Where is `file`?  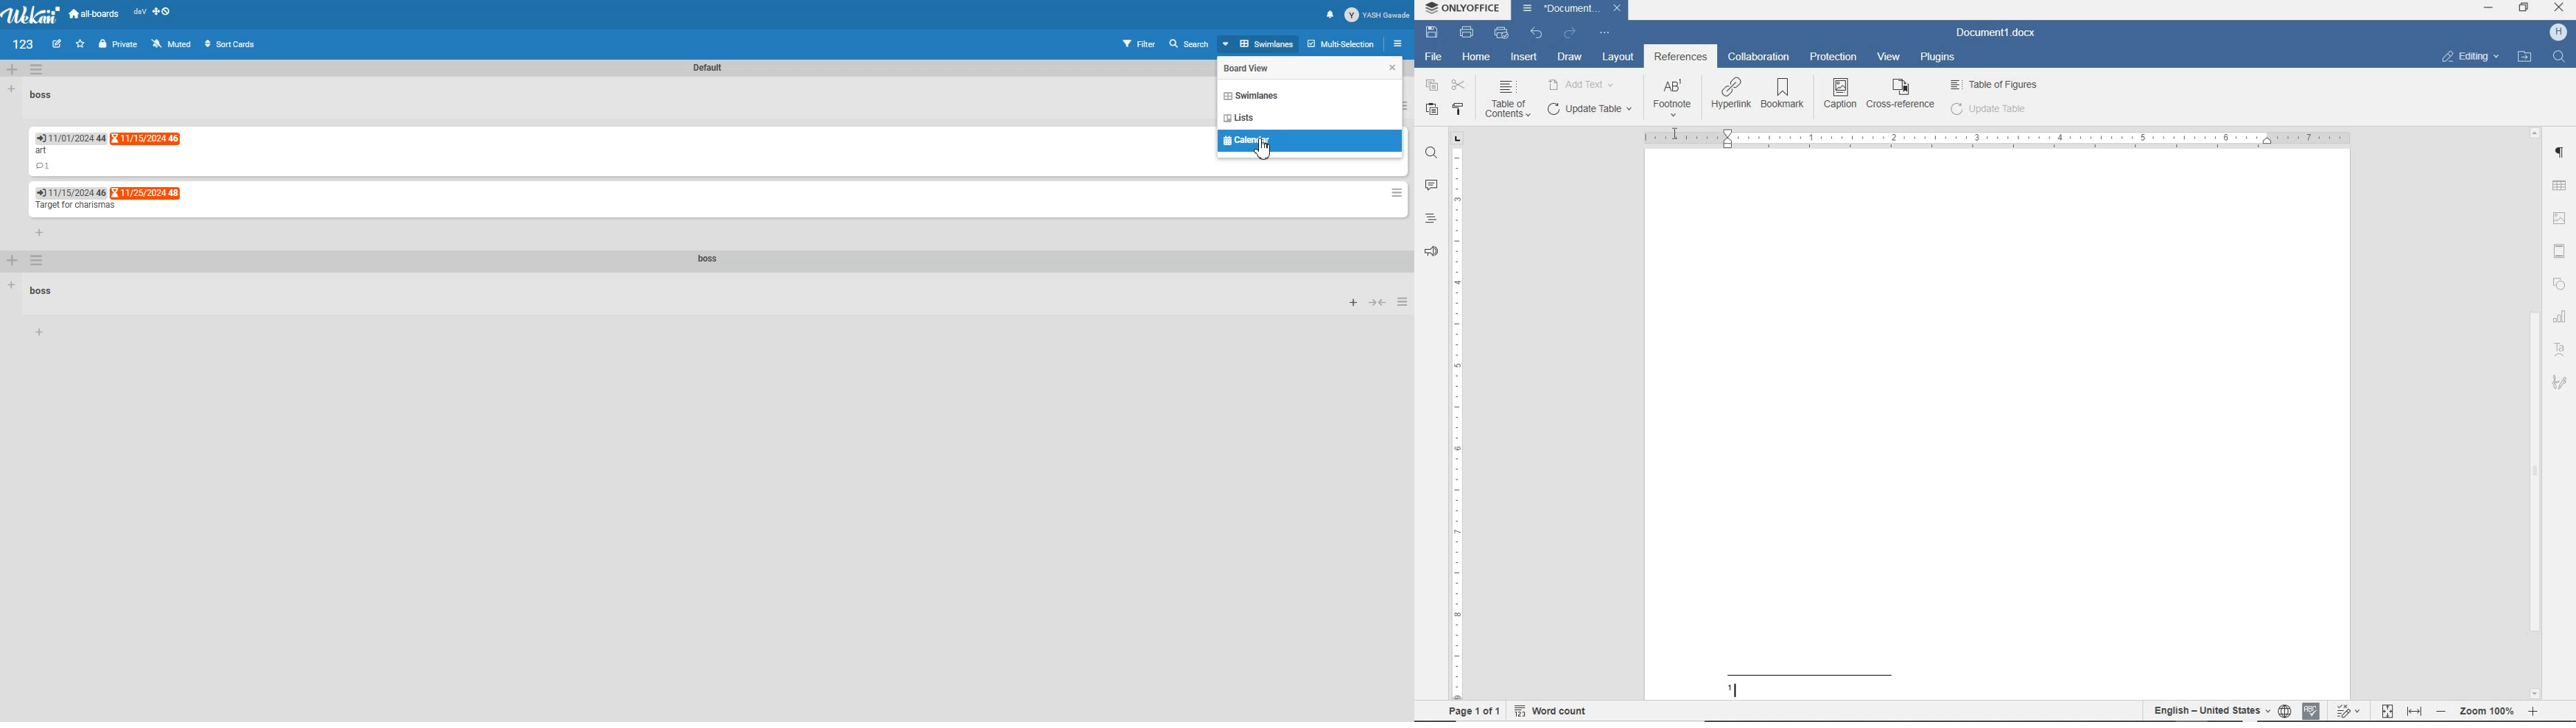 file is located at coordinates (1436, 56).